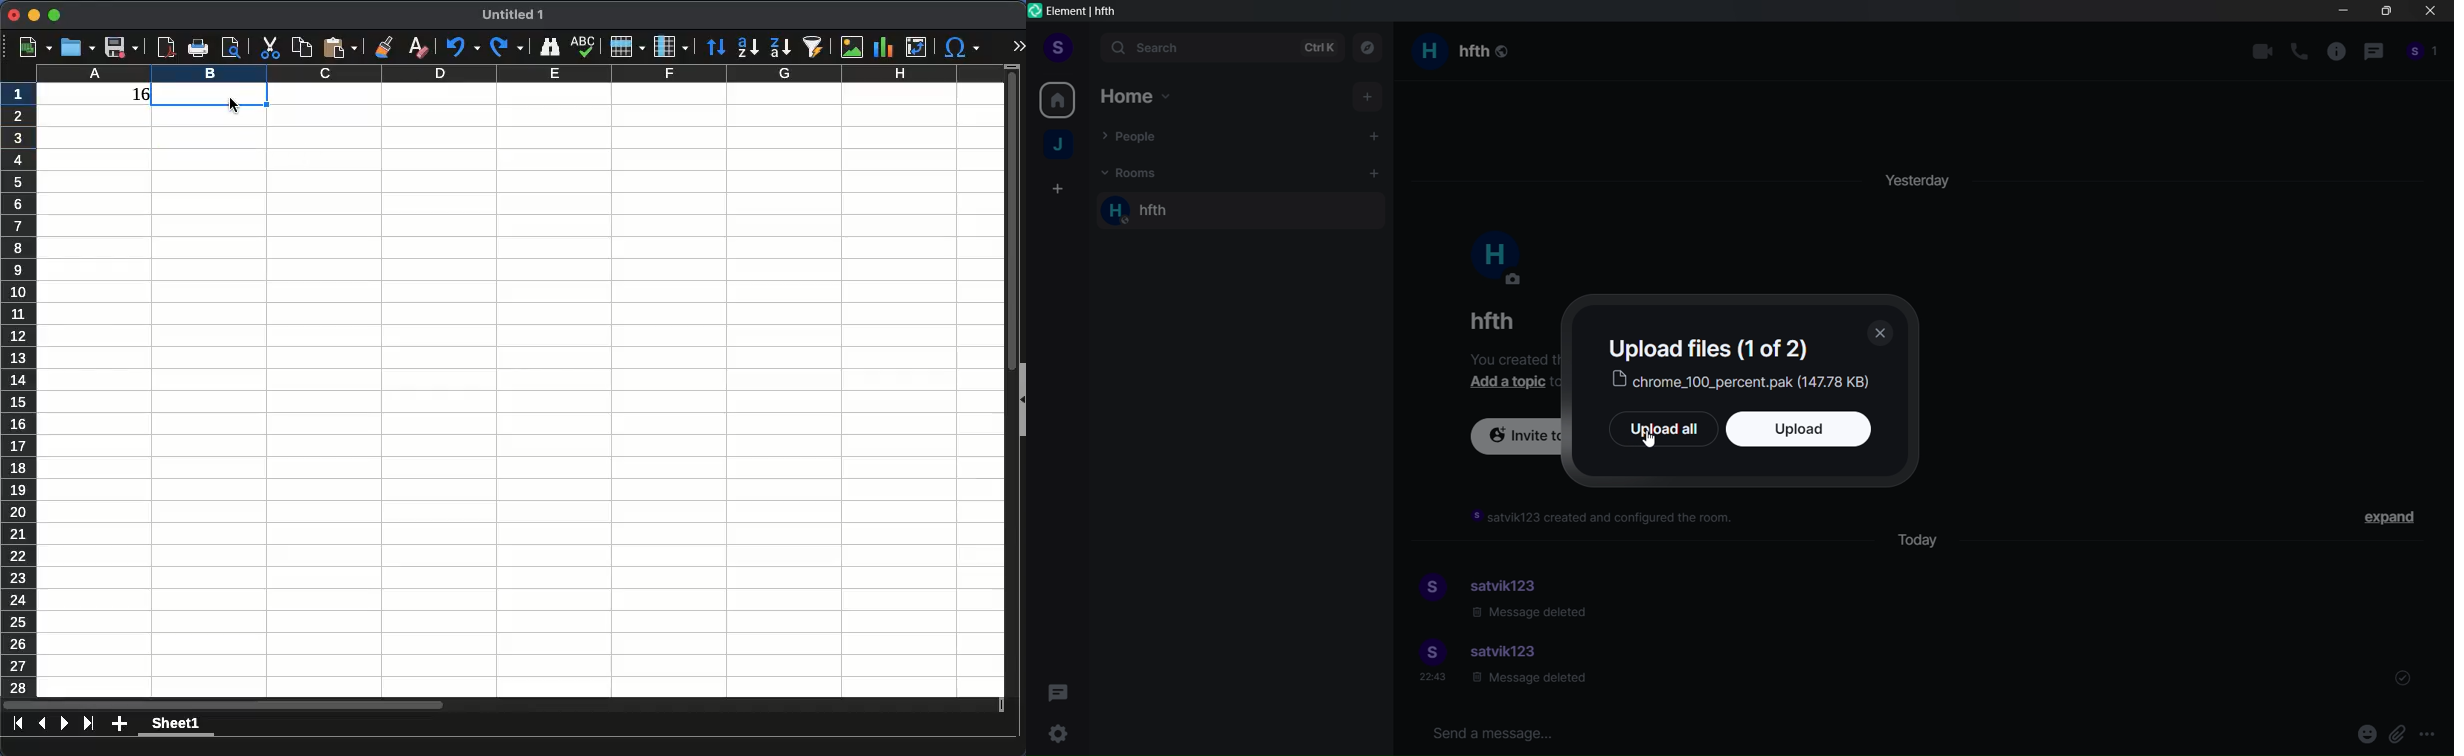 The width and height of the screenshot is (2464, 756). Describe the element at coordinates (19, 723) in the screenshot. I see `first sheet` at that location.